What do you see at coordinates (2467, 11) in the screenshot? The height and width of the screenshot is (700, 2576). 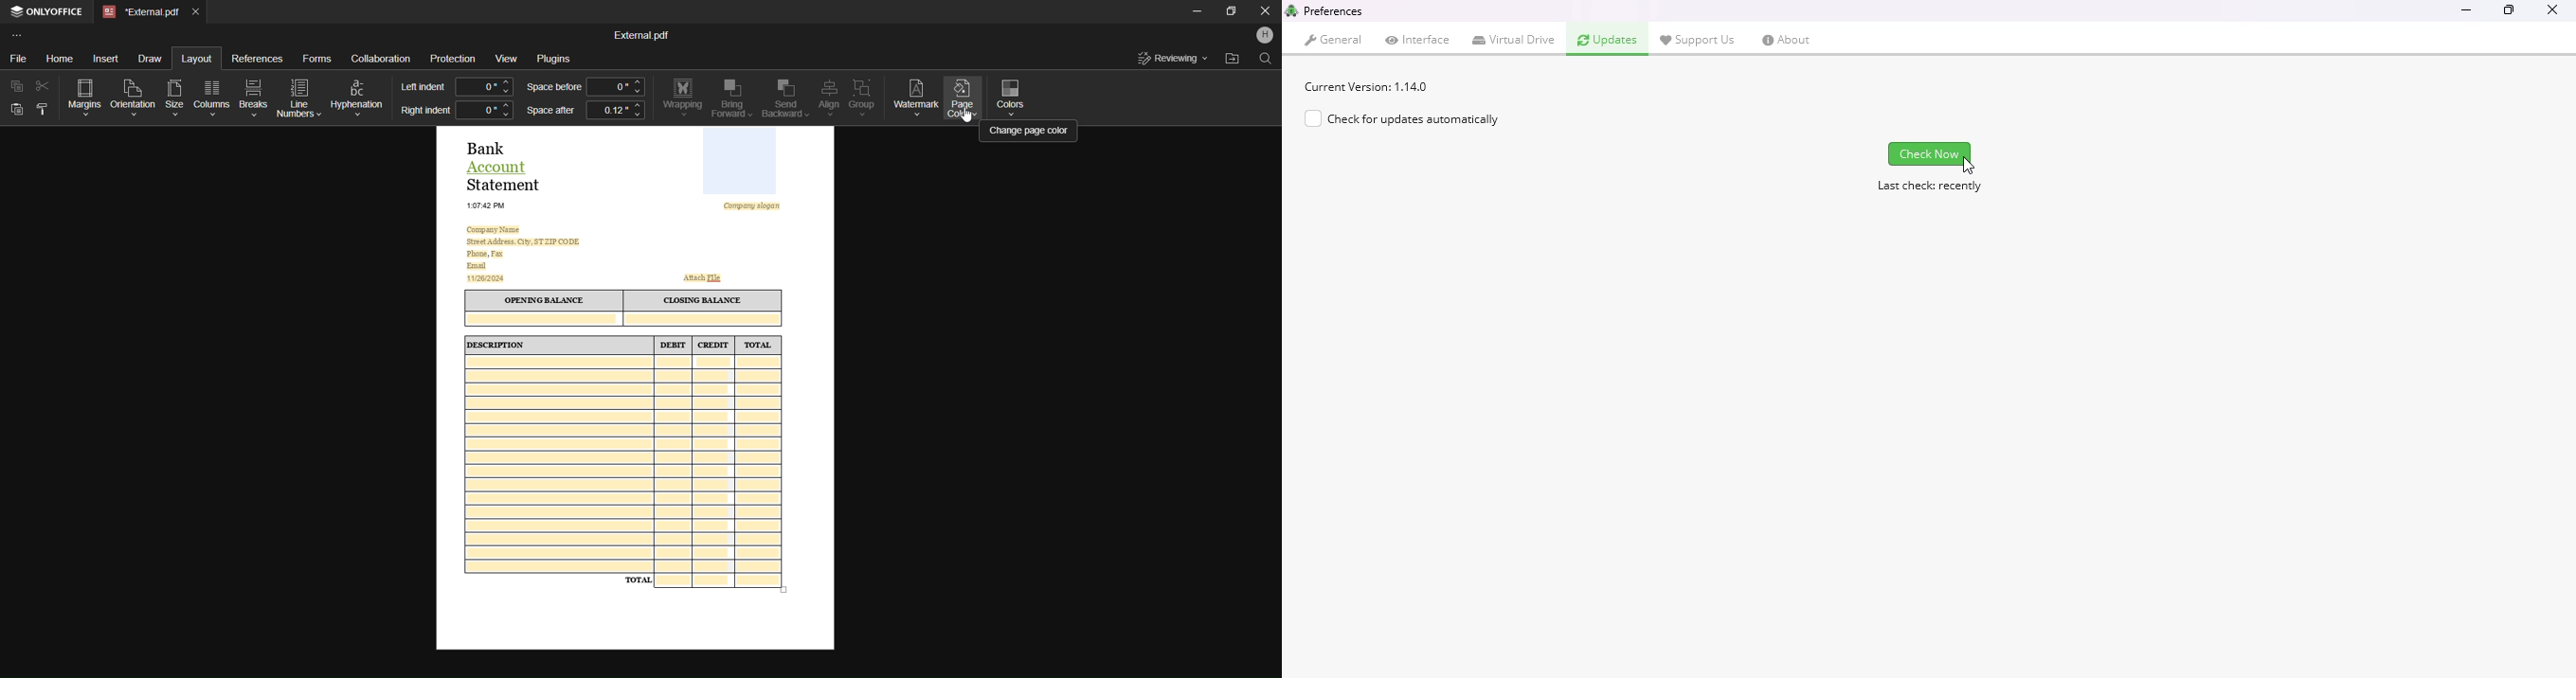 I see `minimize` at bounding box center [2467, 11].